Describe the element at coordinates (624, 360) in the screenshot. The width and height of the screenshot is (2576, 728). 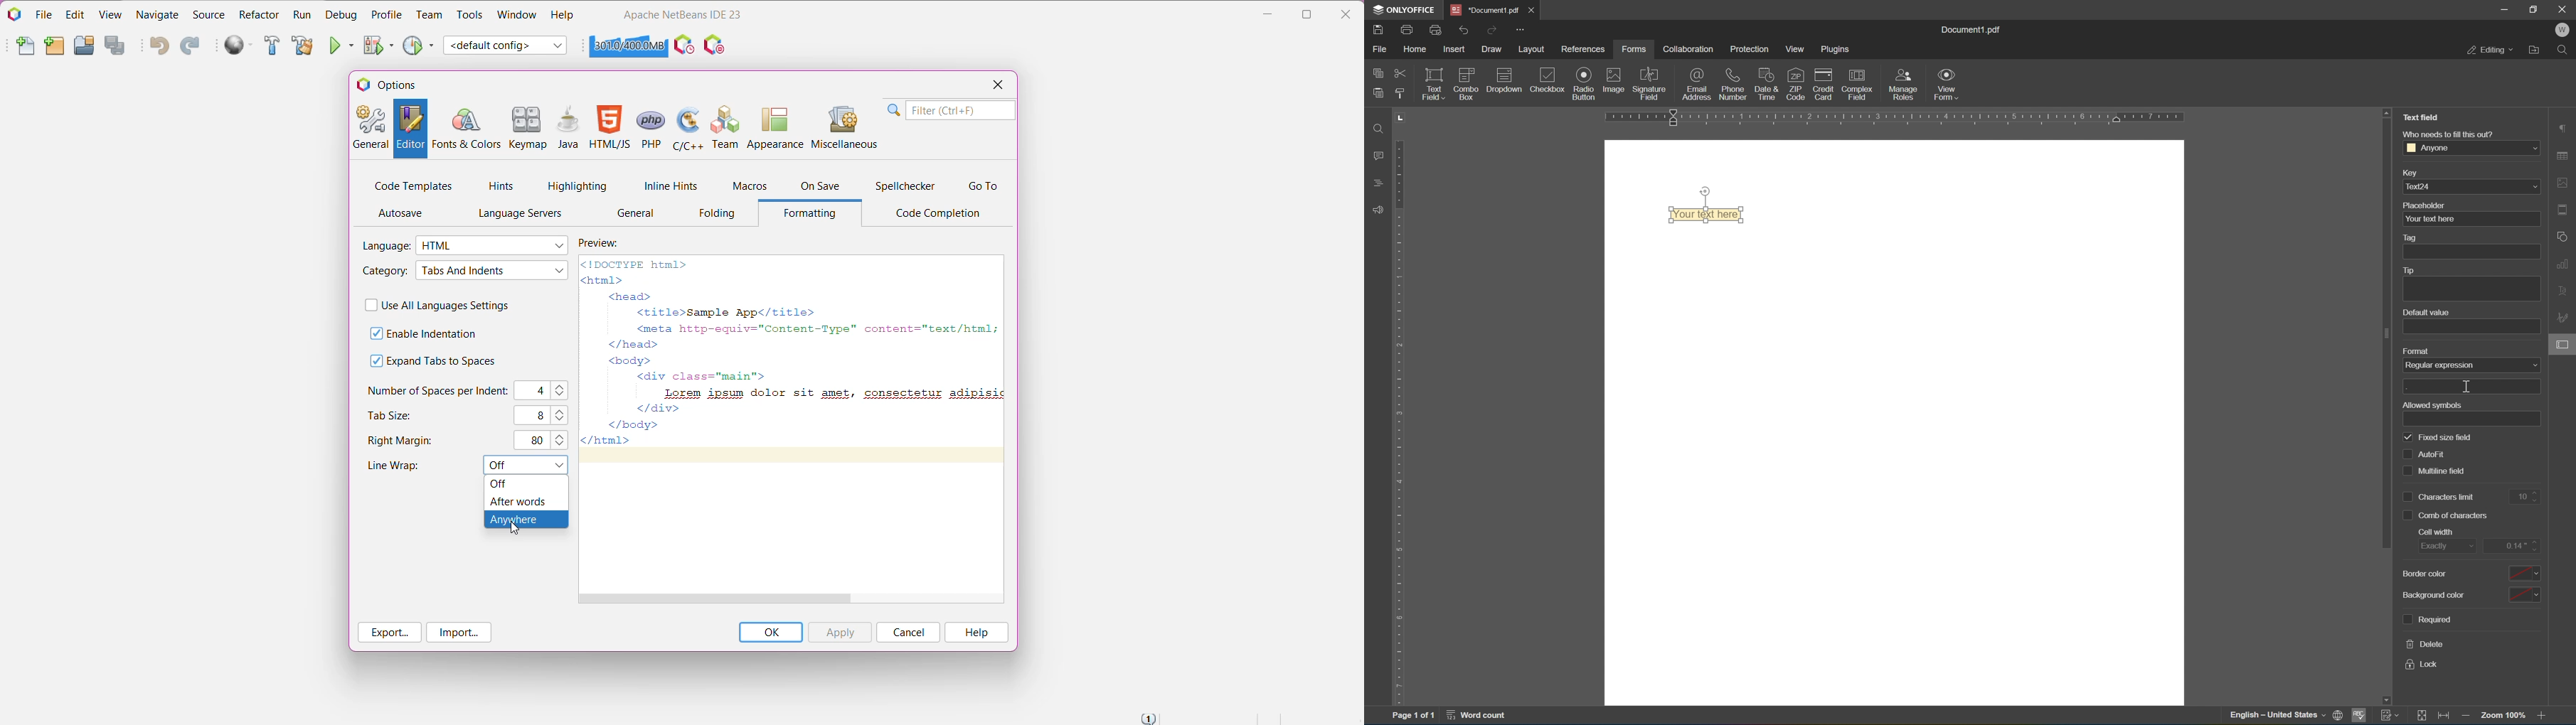
I see `<body>` at that location.